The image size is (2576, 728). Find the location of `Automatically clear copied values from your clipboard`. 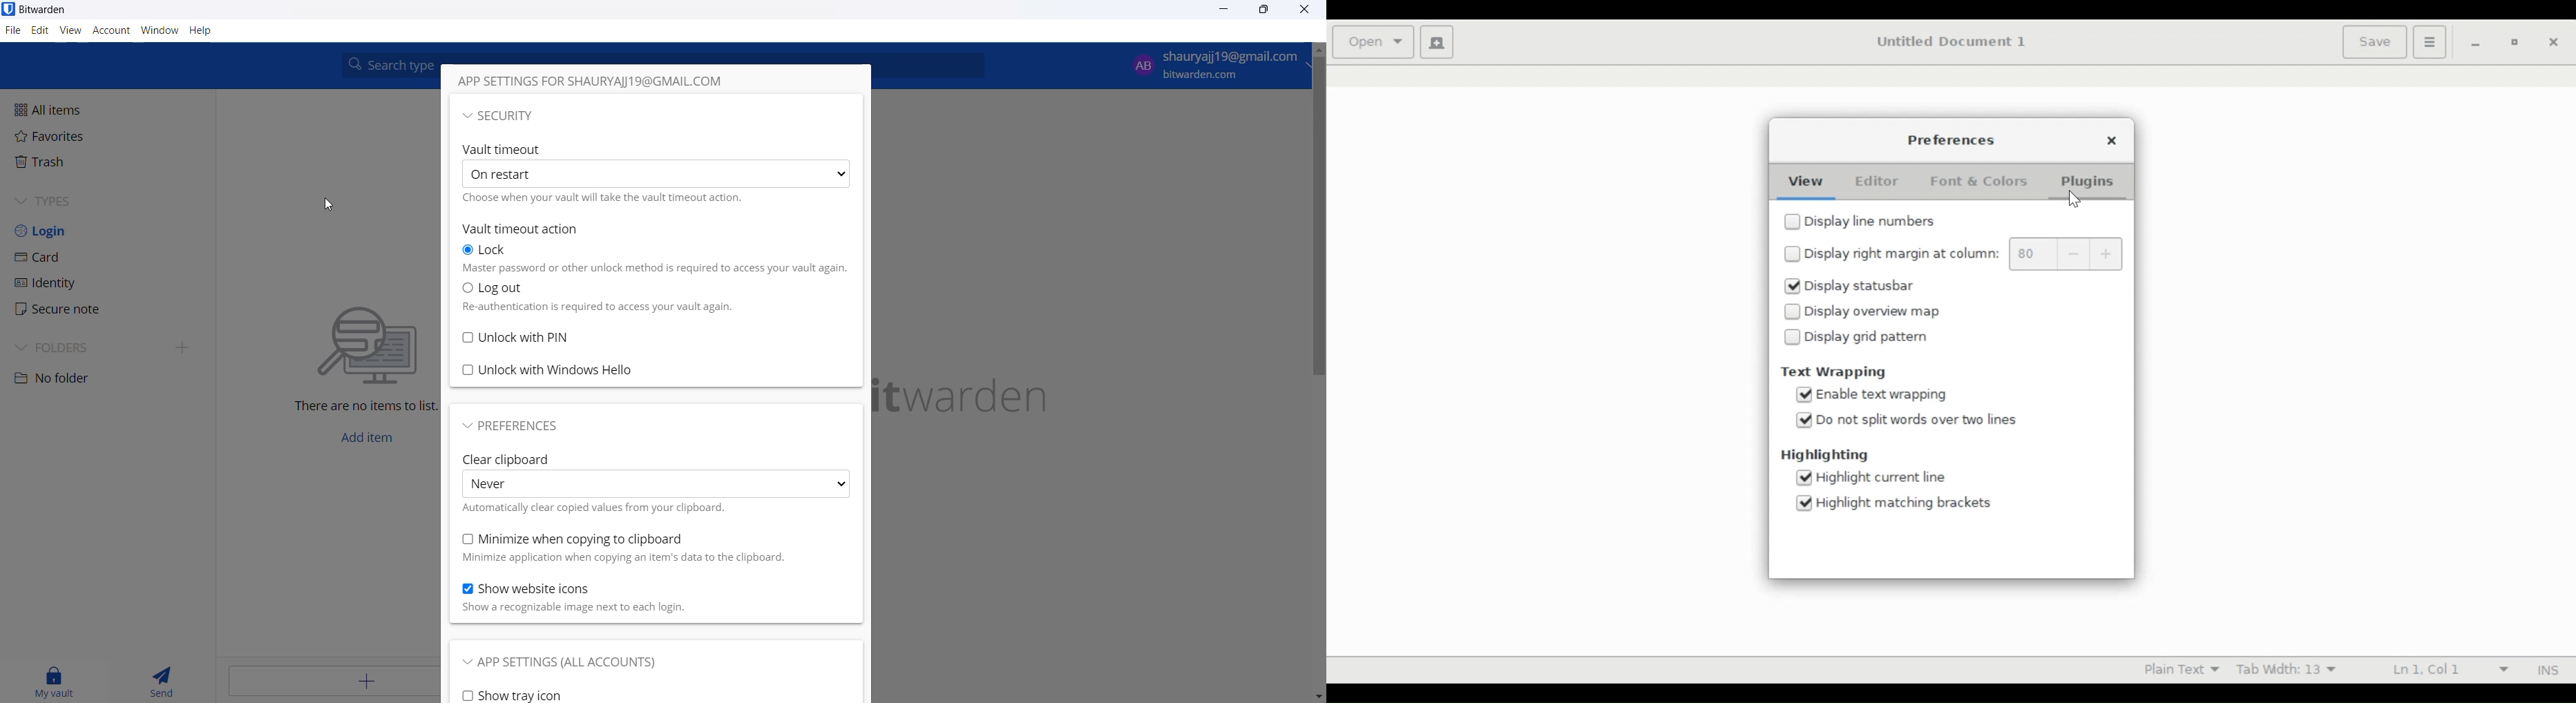

Automatically clear copied values from your clipboard is located at coordinates (602, 508).